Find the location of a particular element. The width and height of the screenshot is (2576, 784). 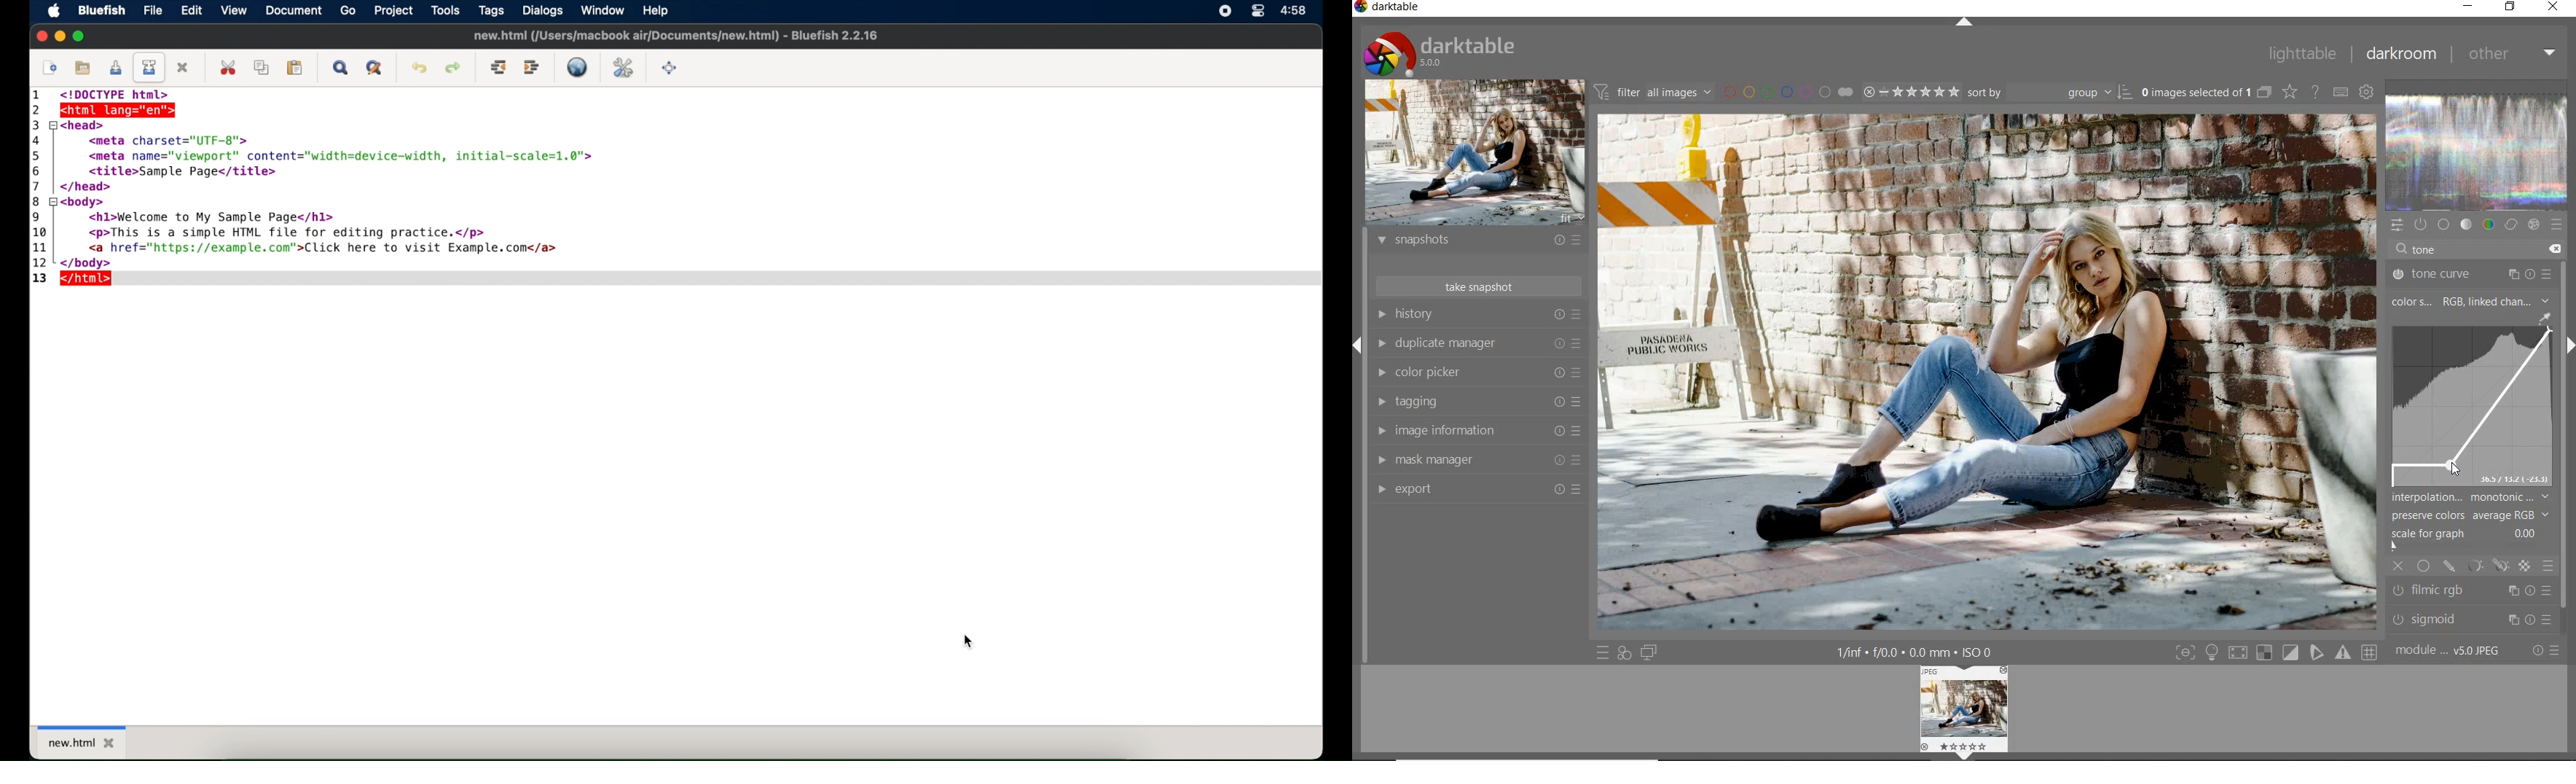

apple icon is located at coordinates (54, 11).